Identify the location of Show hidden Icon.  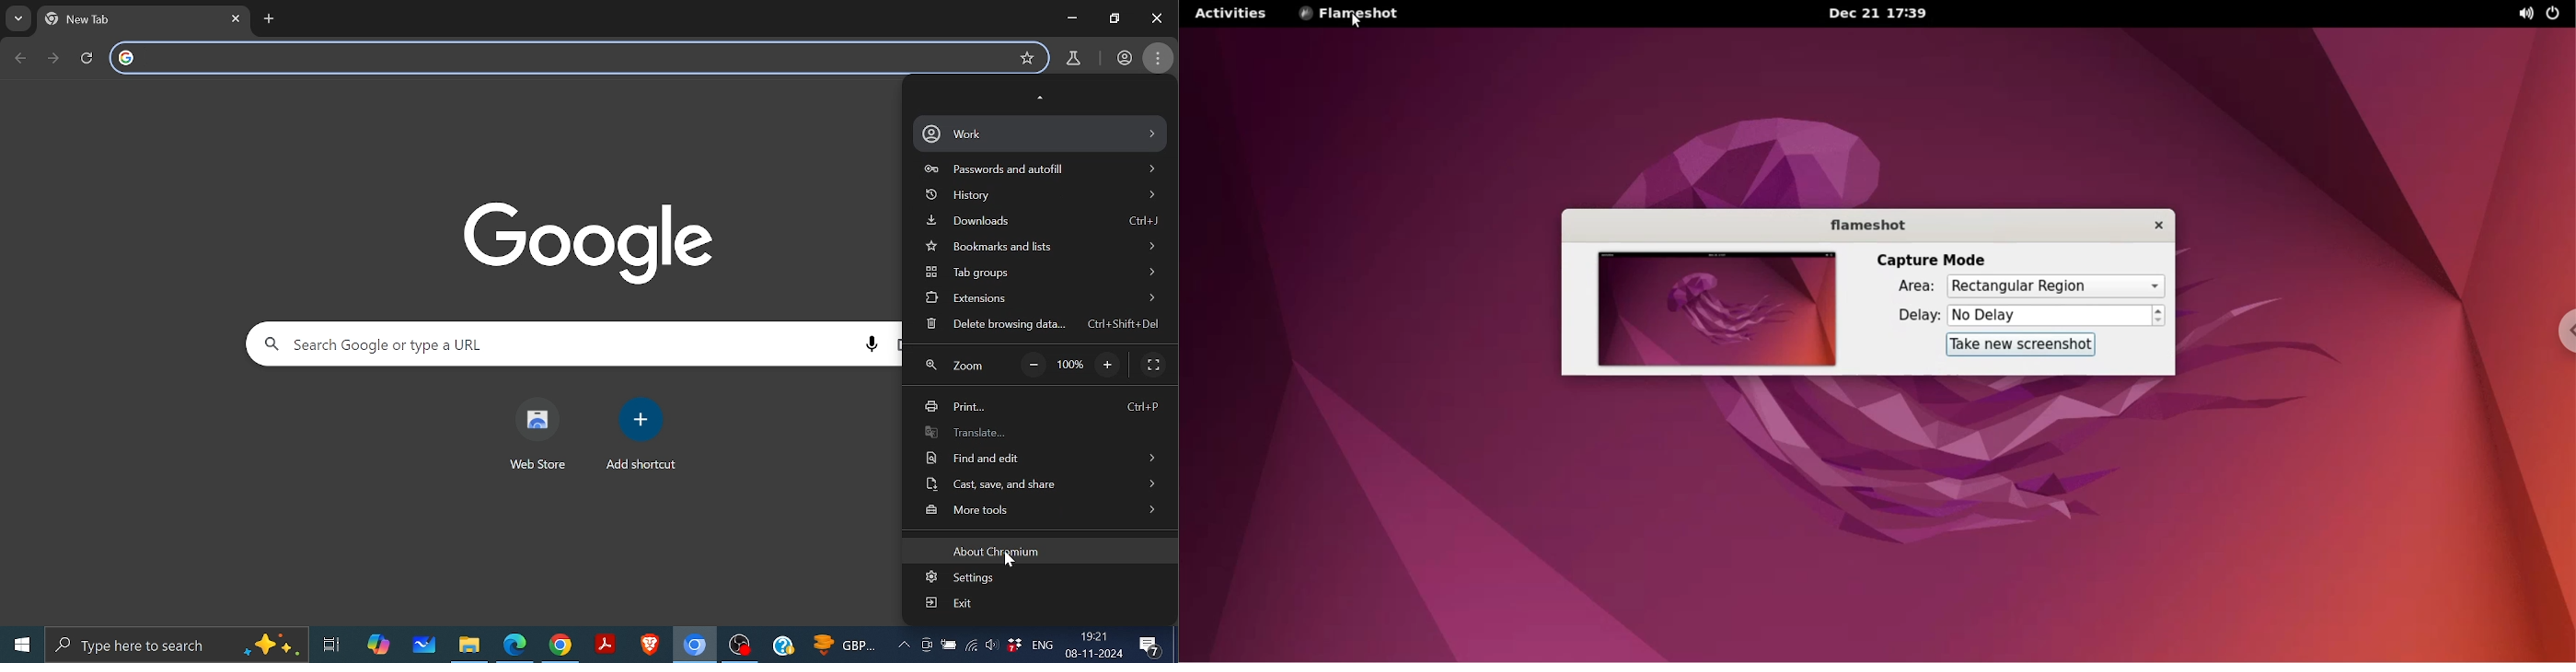
(903, 649).